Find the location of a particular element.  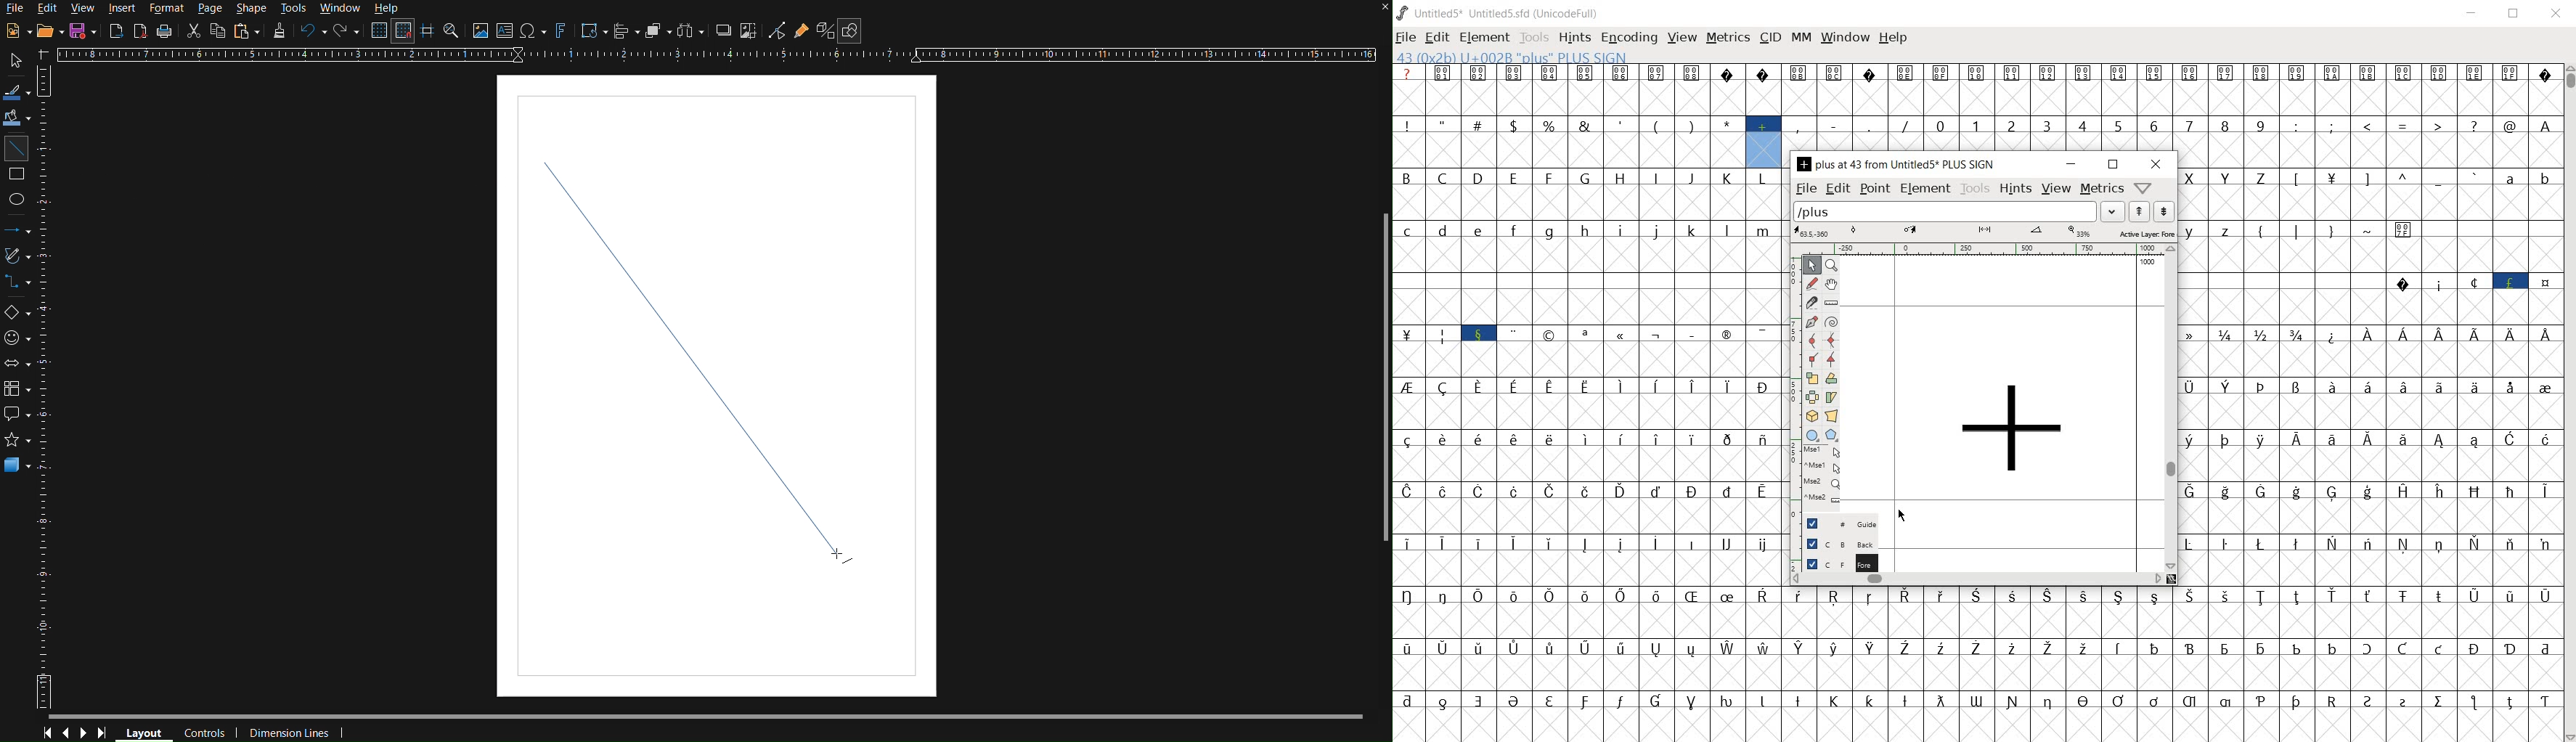

View is located at coordinates (84, 8).